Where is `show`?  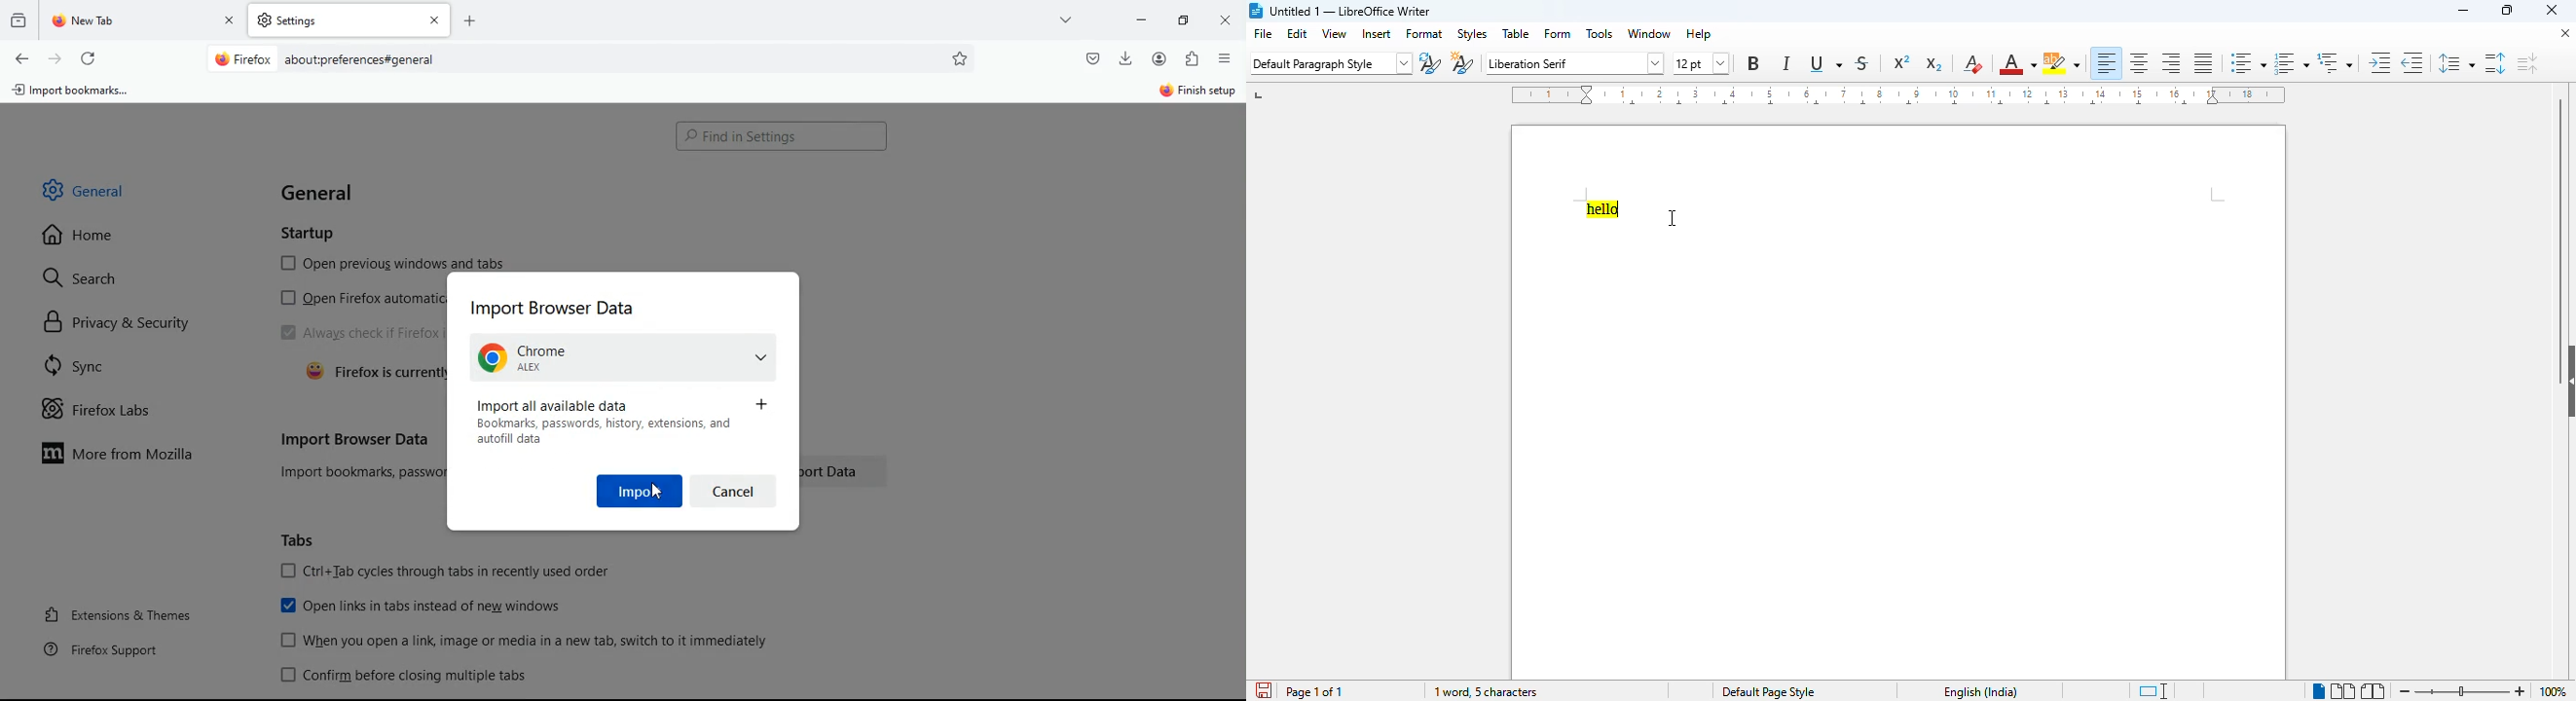 show is located at coordinates (2567, 382).